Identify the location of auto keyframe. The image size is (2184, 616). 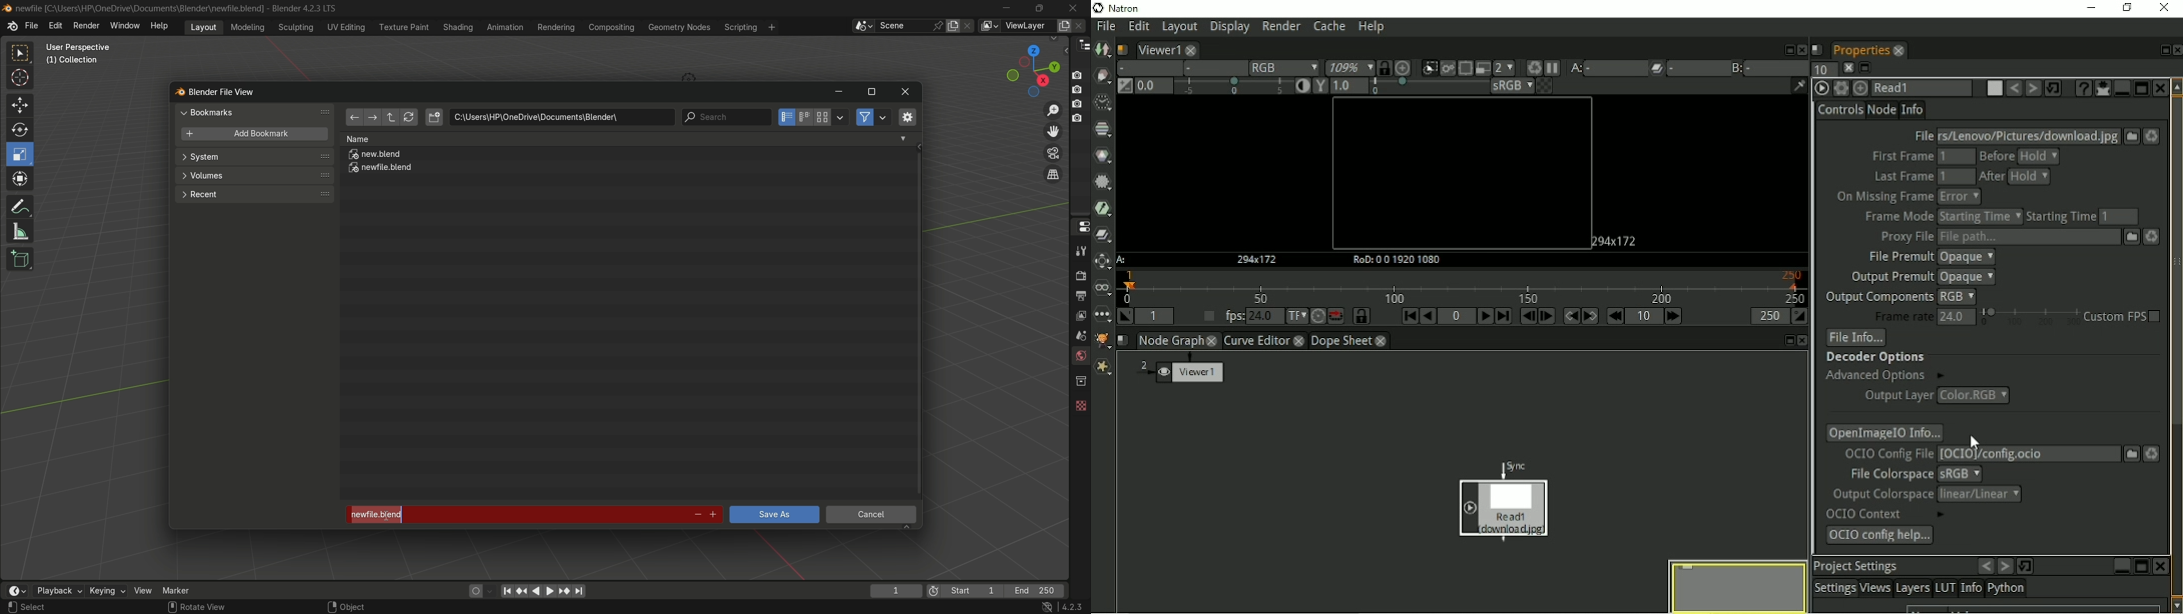
(491, 591).